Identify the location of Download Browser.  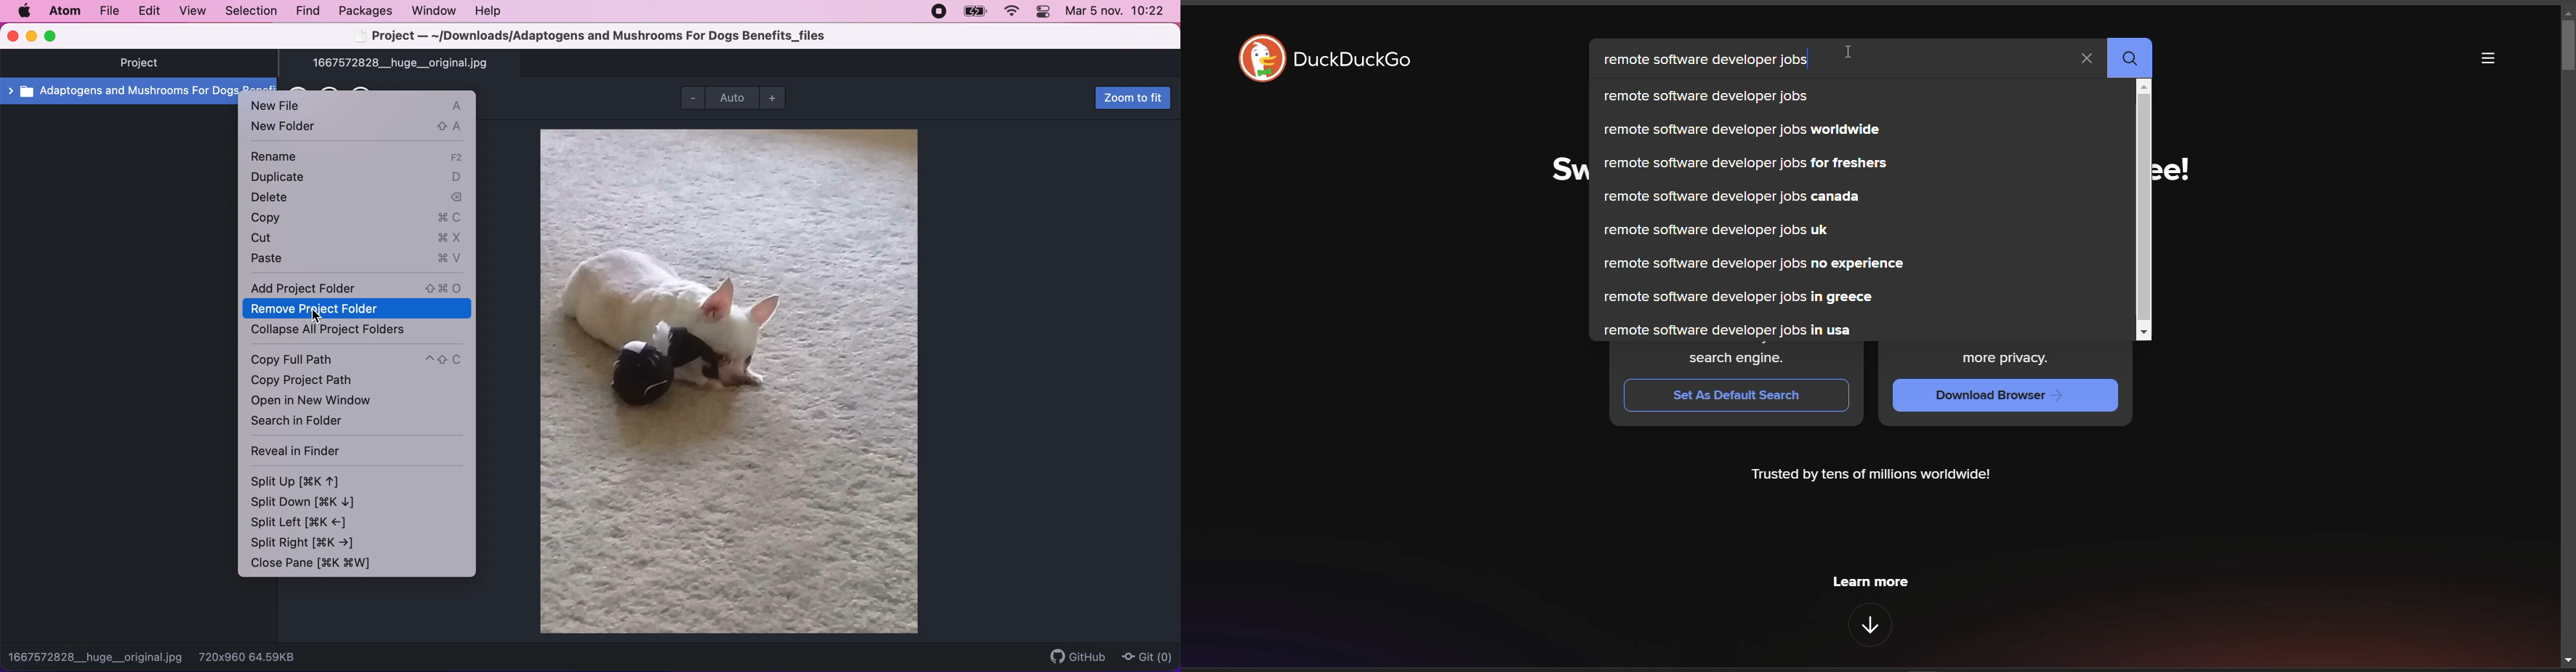
(2002, 396).